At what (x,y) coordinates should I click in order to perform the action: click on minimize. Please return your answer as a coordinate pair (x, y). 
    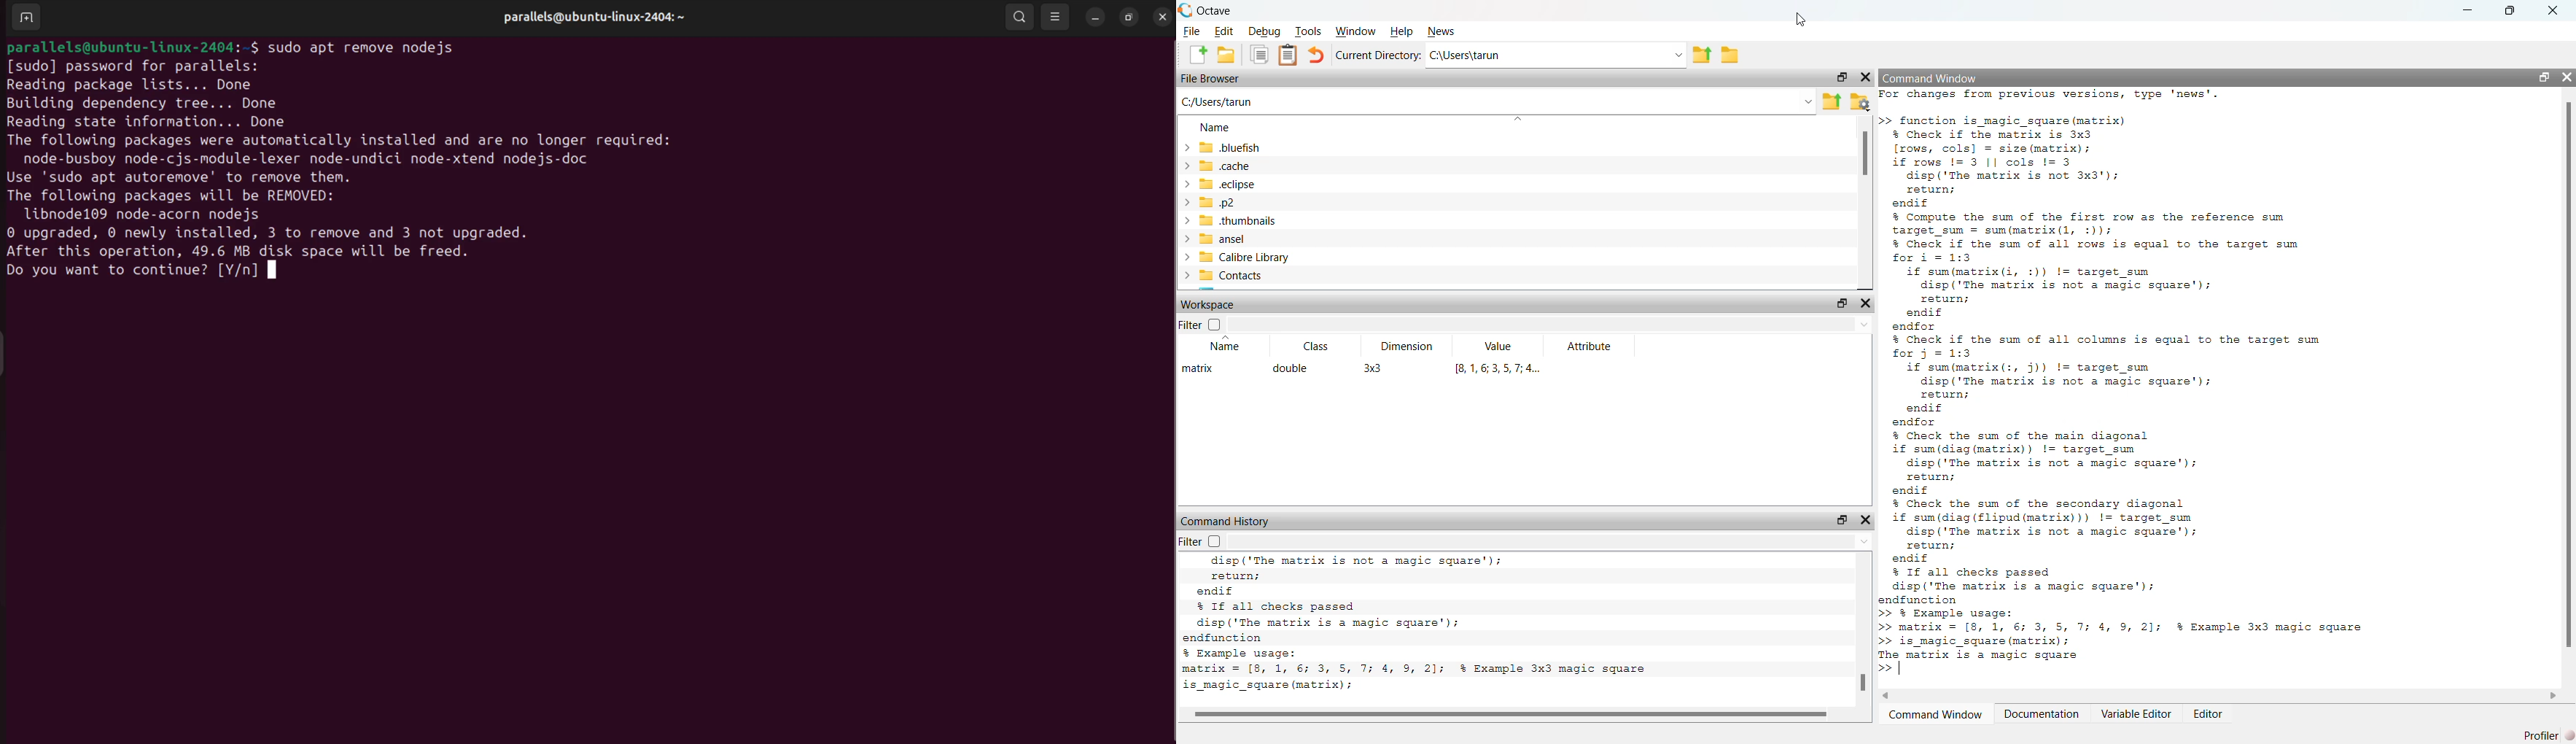
    Looking at the image, I should click on (1094, 18).